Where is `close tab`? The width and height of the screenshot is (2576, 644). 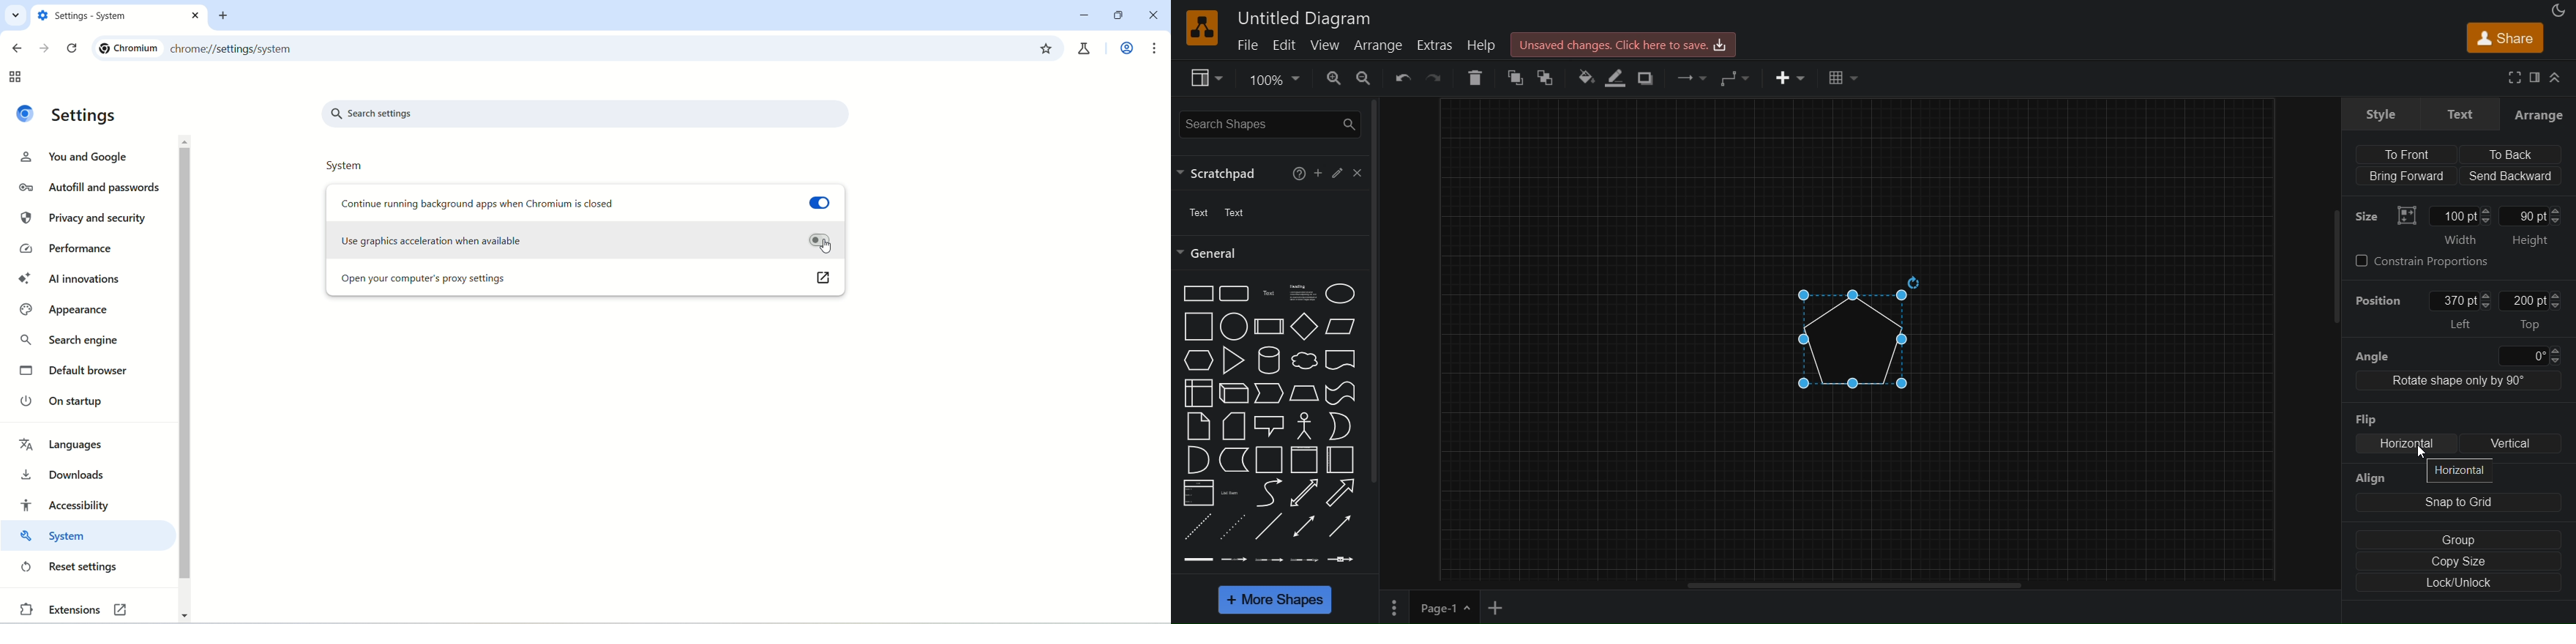
close tab is located at coordinates (197, 15).